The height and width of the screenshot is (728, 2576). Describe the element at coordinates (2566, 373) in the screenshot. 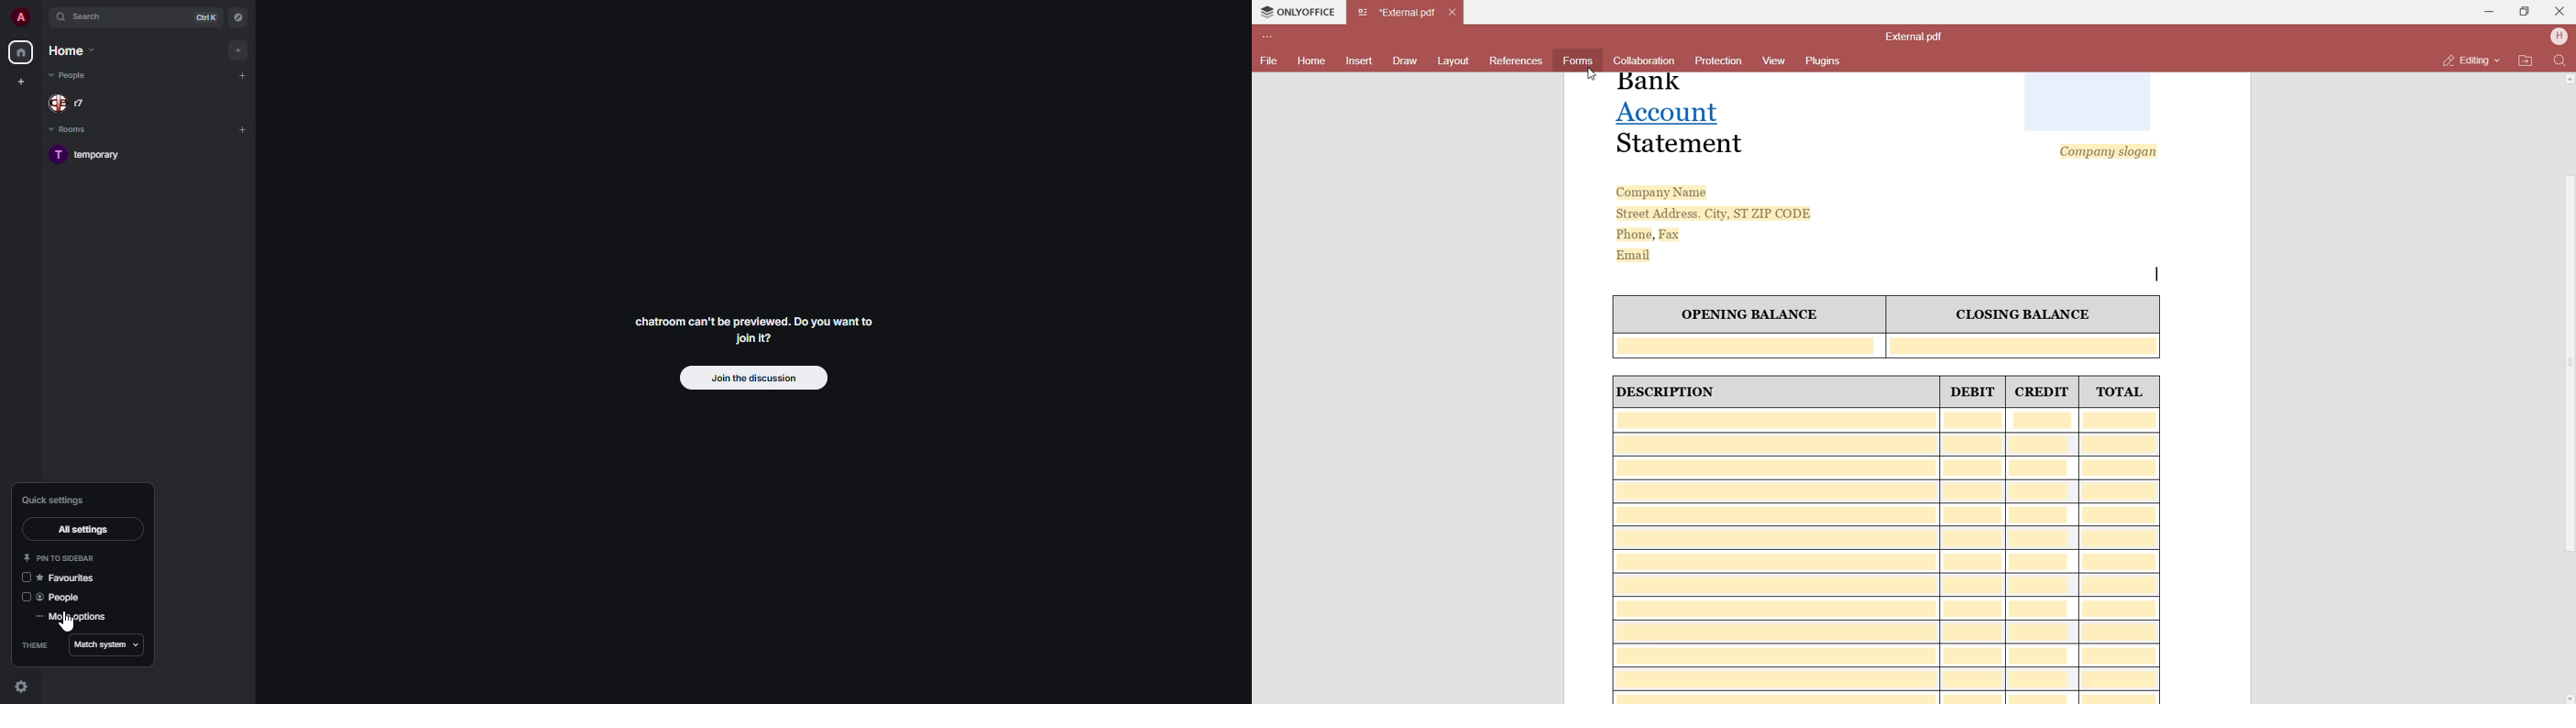

I see `Scroll Bar` at that location.